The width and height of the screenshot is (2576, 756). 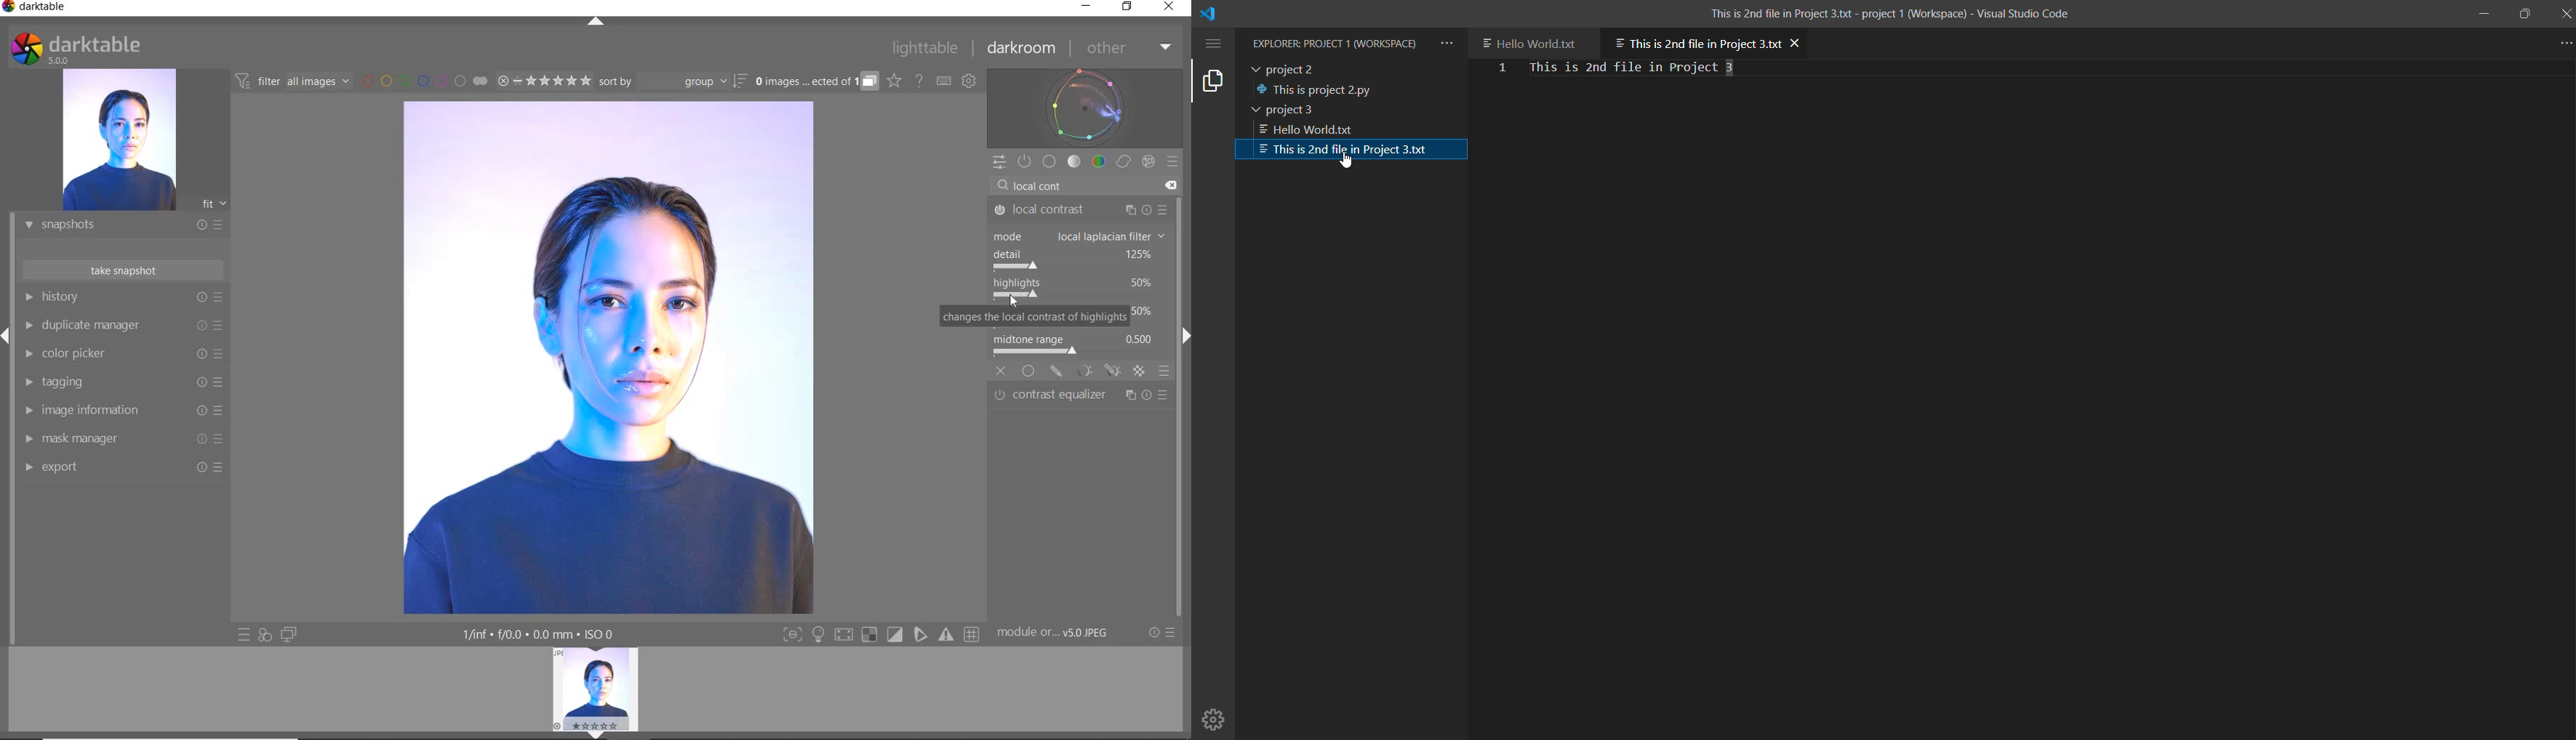 I want to click on highlights, so click(x=1076, y=288).